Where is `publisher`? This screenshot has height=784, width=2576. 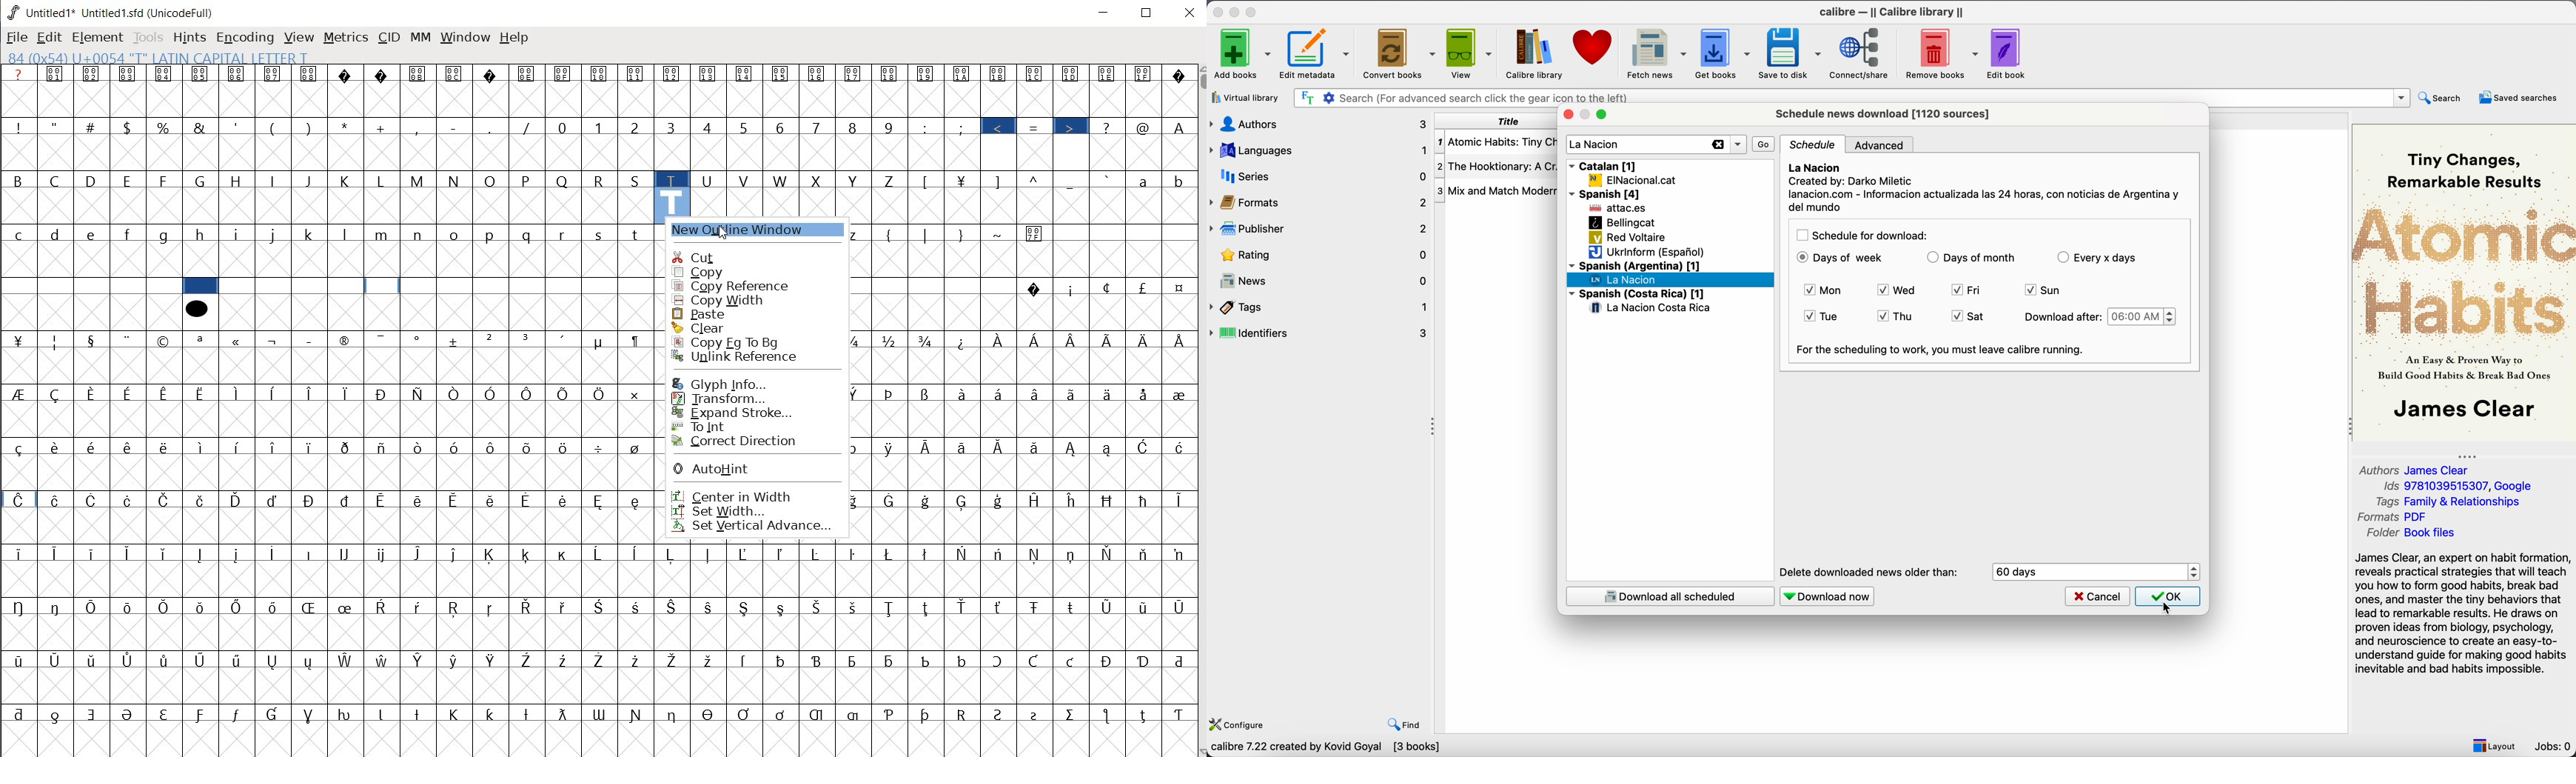 publisher is located at coordinates (1317, 229).